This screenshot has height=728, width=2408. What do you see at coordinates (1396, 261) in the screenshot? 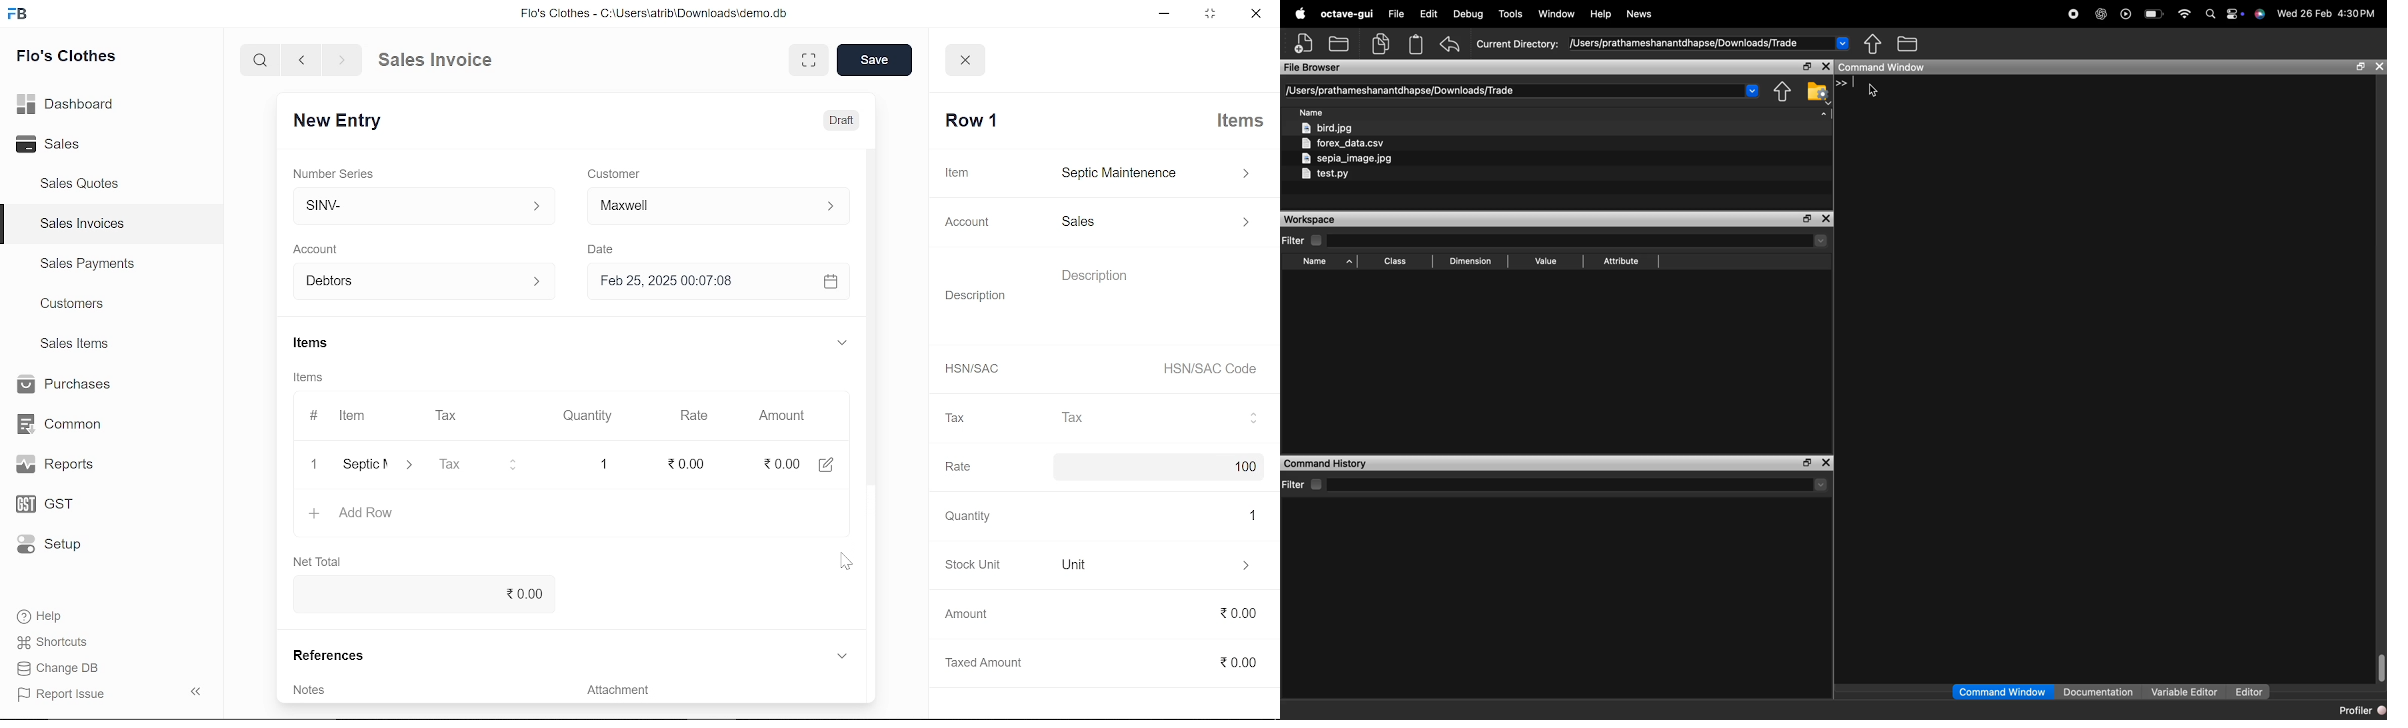
I see `Class` at bounding box center [1396, 261].